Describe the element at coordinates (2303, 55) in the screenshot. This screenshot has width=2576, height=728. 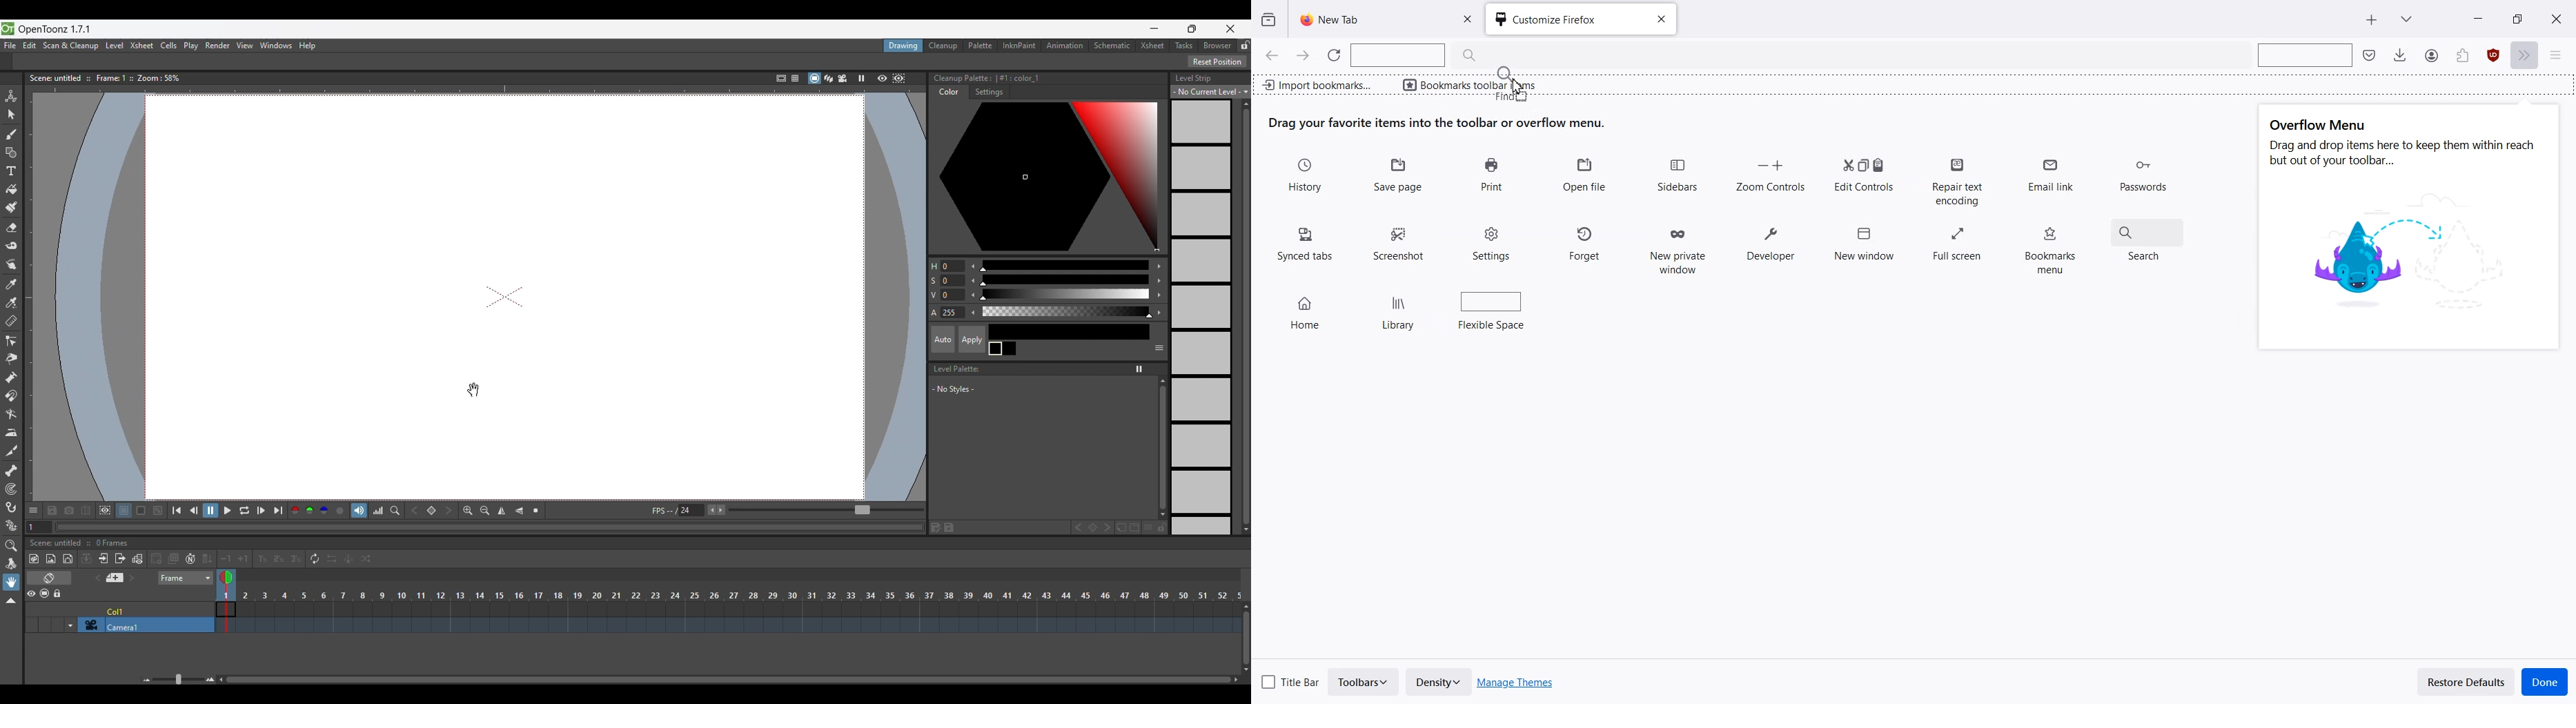
I see `Search bar` at that location.